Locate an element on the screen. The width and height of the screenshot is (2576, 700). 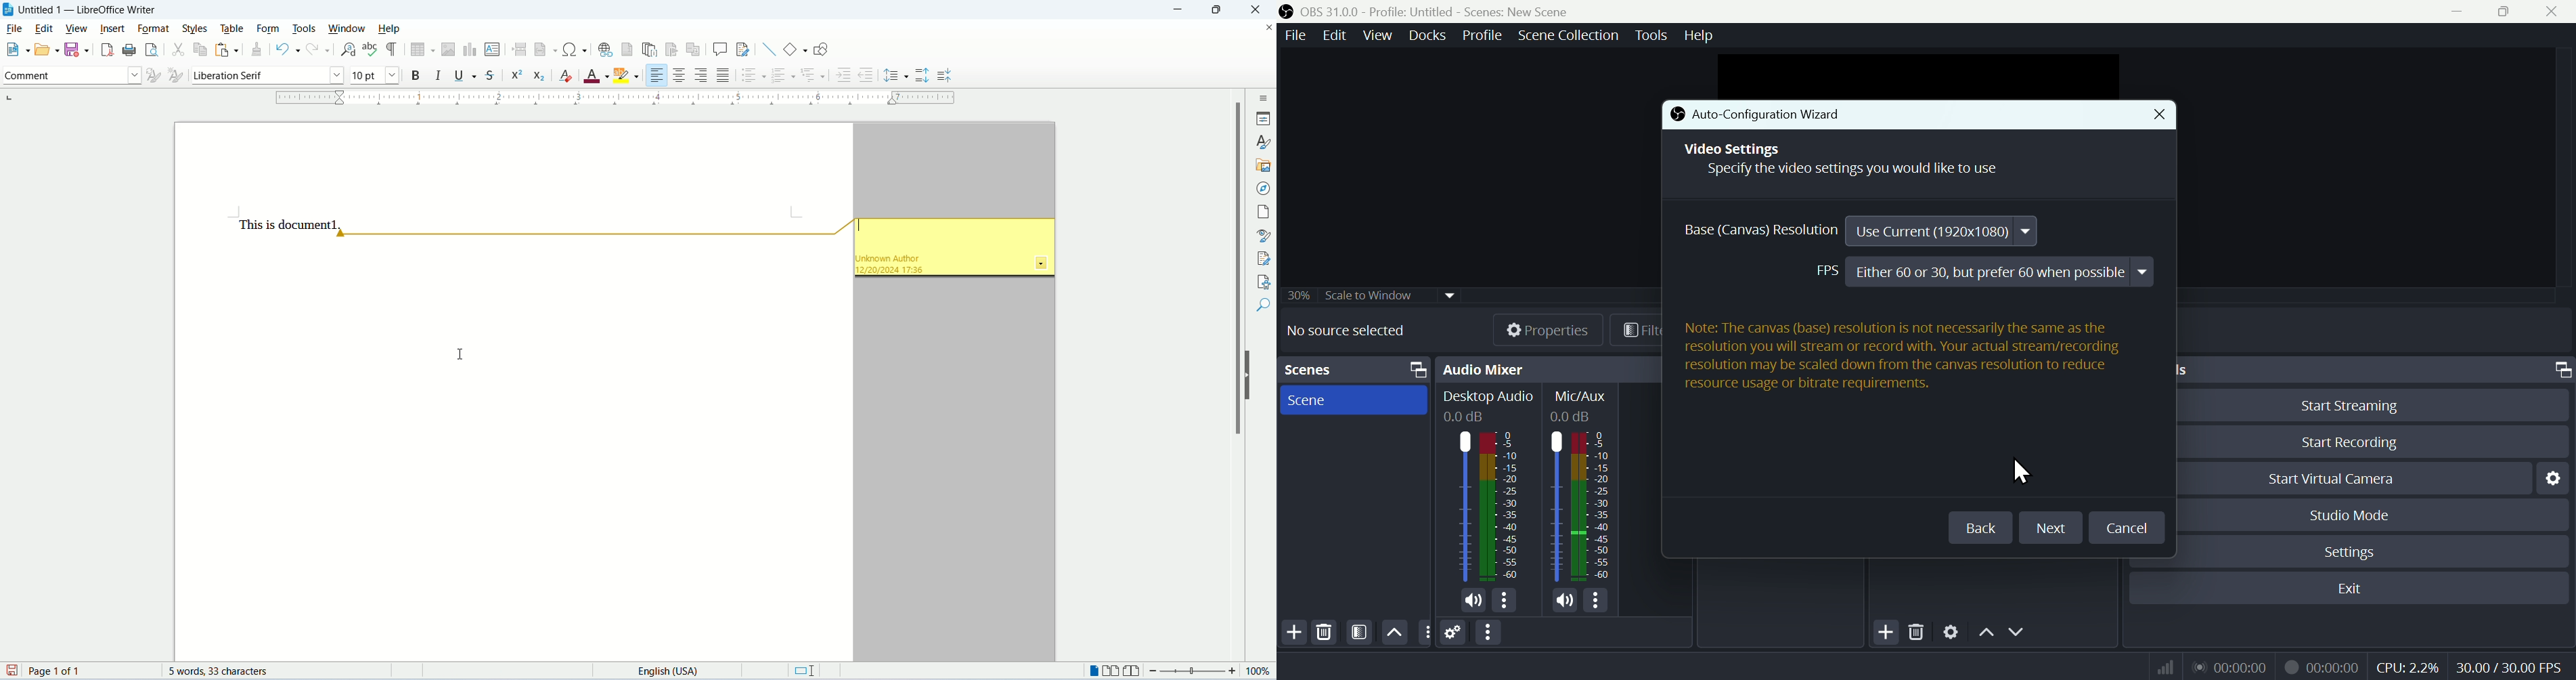
Back is located at coordinates (1980, 528).